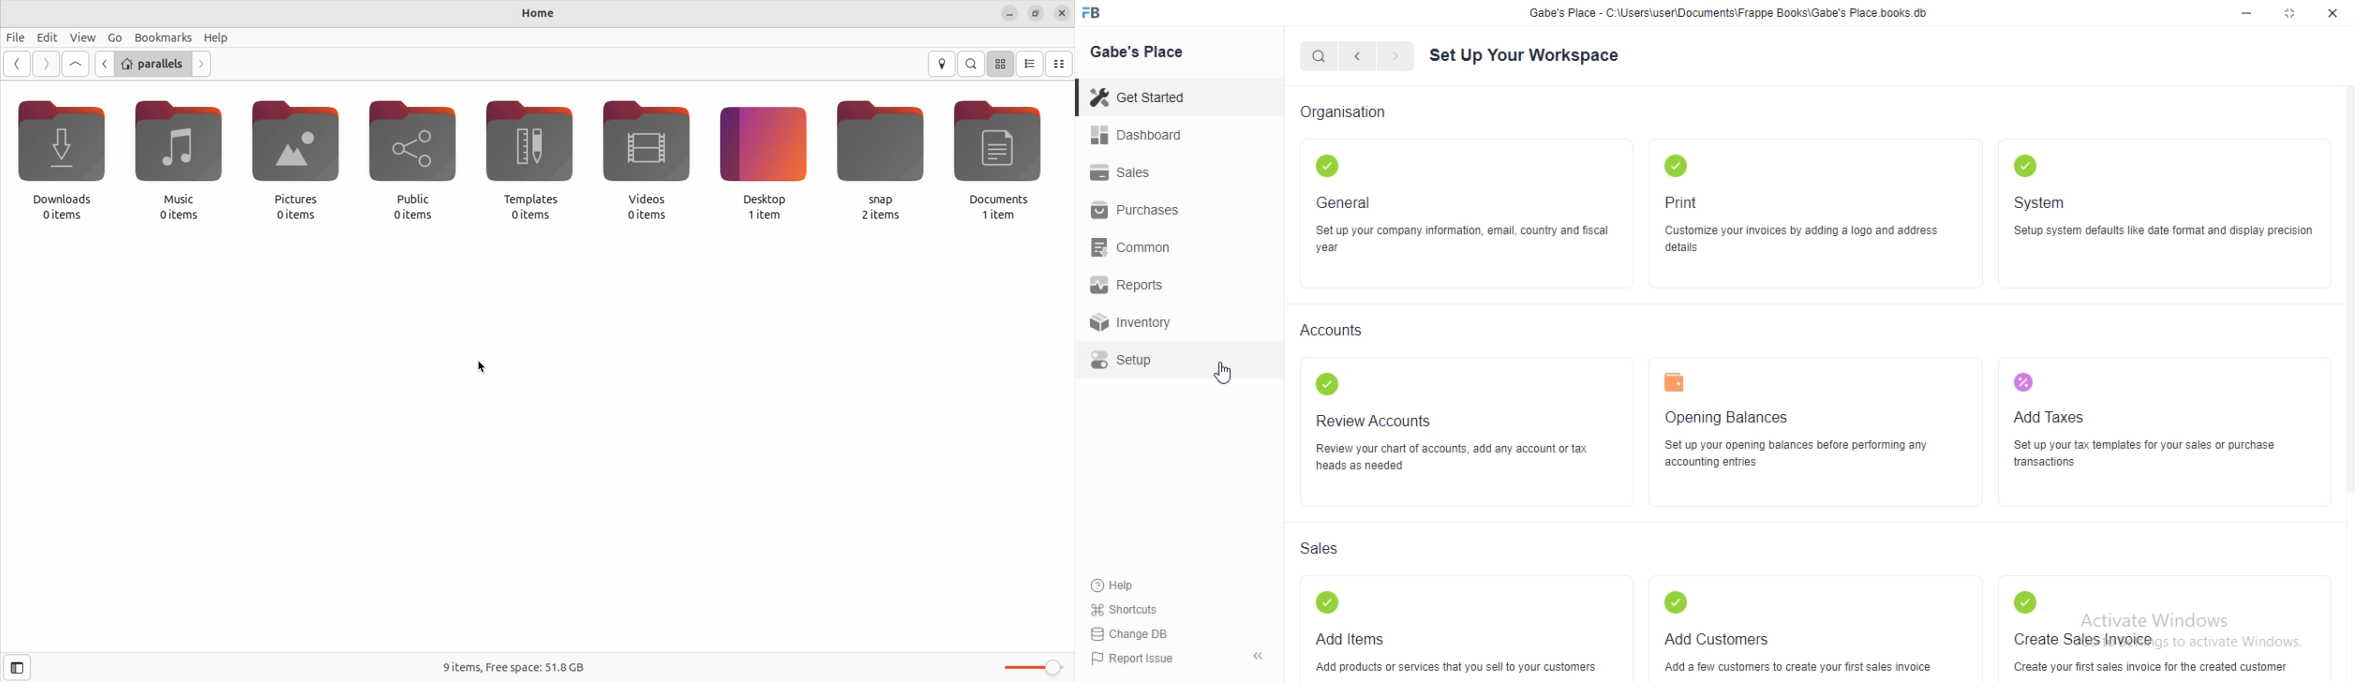  Describe the element at coordinates (2291, 15) in the screenshot. I see `restore down` at that location.